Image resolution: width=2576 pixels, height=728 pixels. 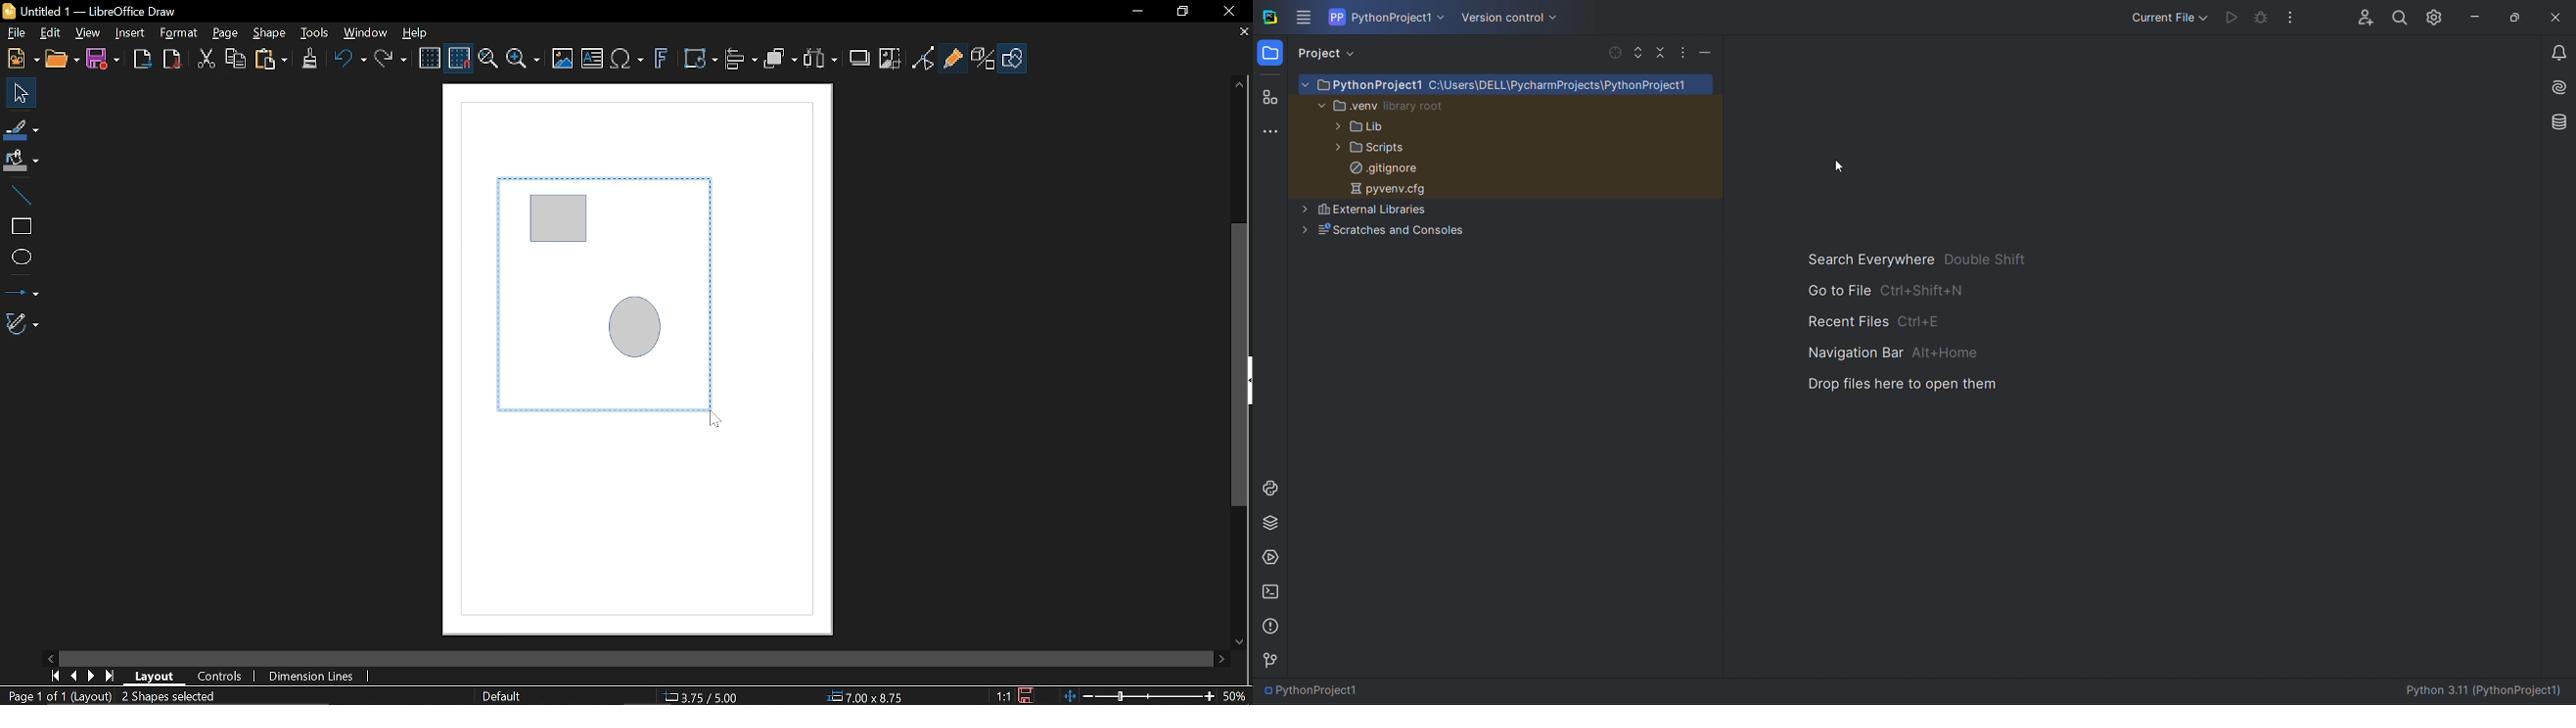 I want to click on Location, so click(x=704, y=697).